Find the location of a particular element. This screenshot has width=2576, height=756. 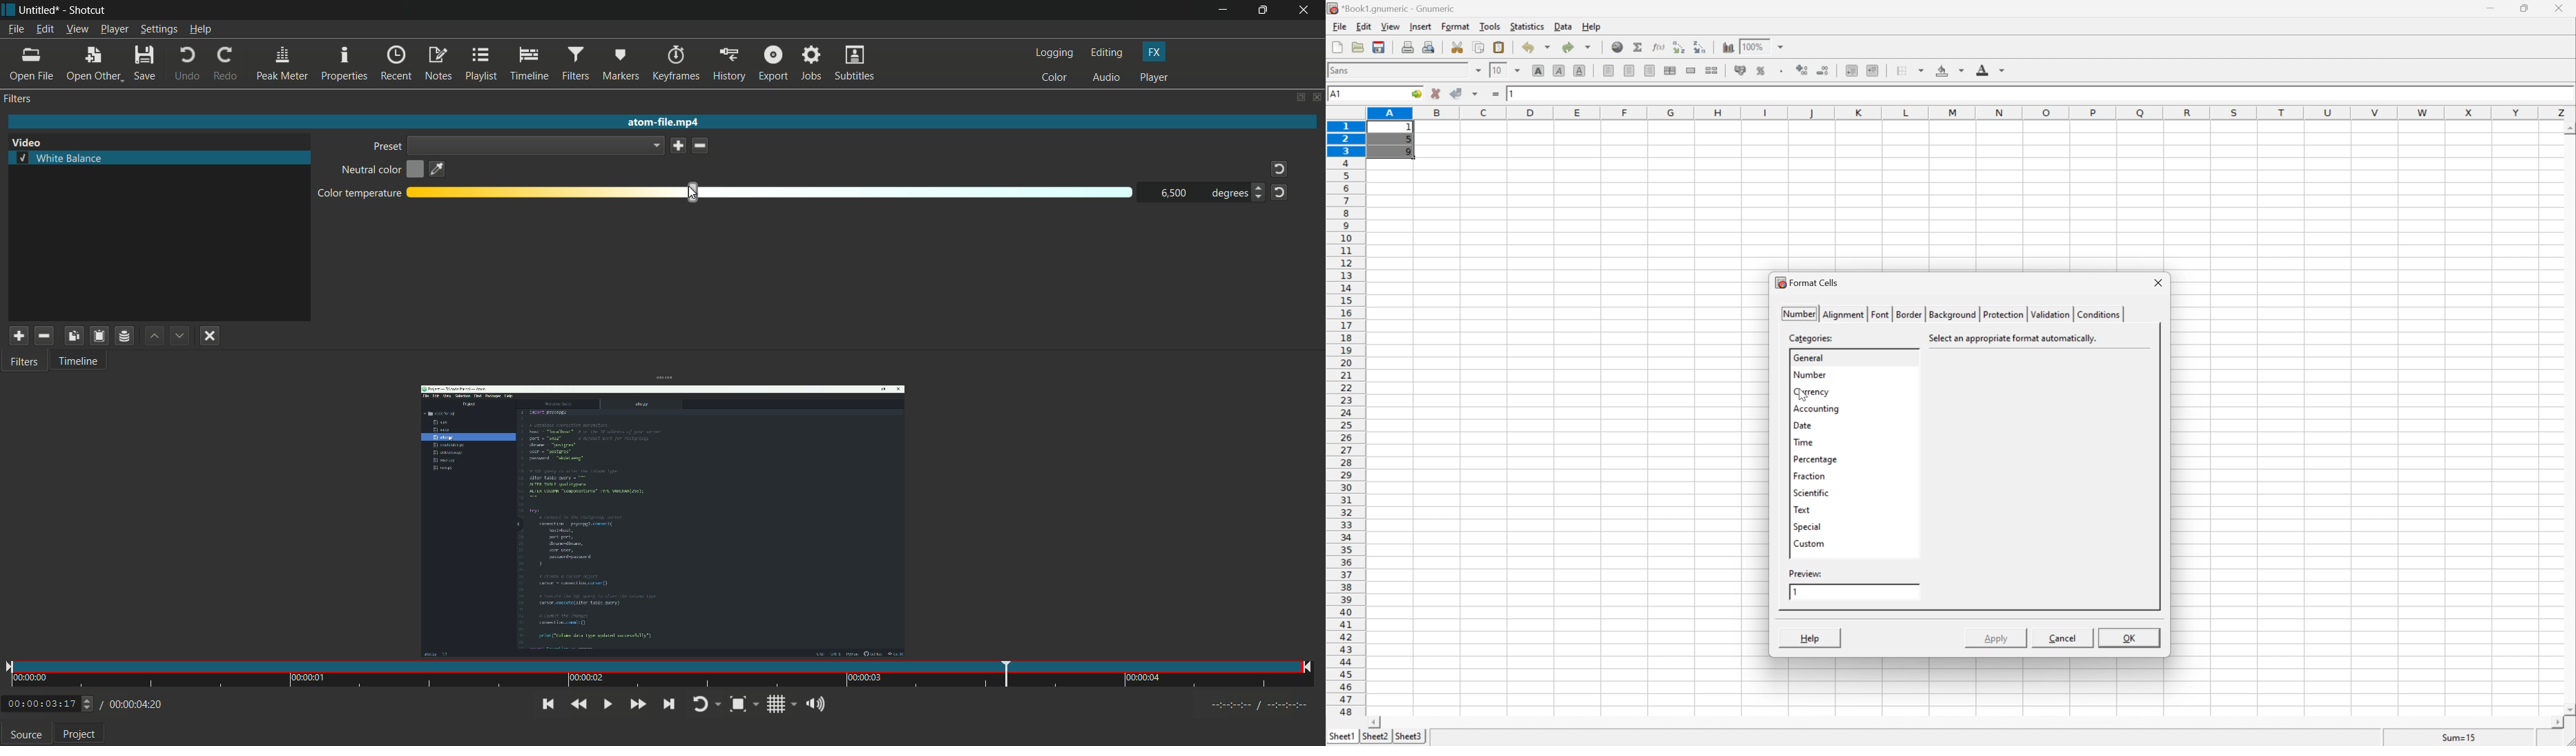

align right is located at coordinates (1651, 70).